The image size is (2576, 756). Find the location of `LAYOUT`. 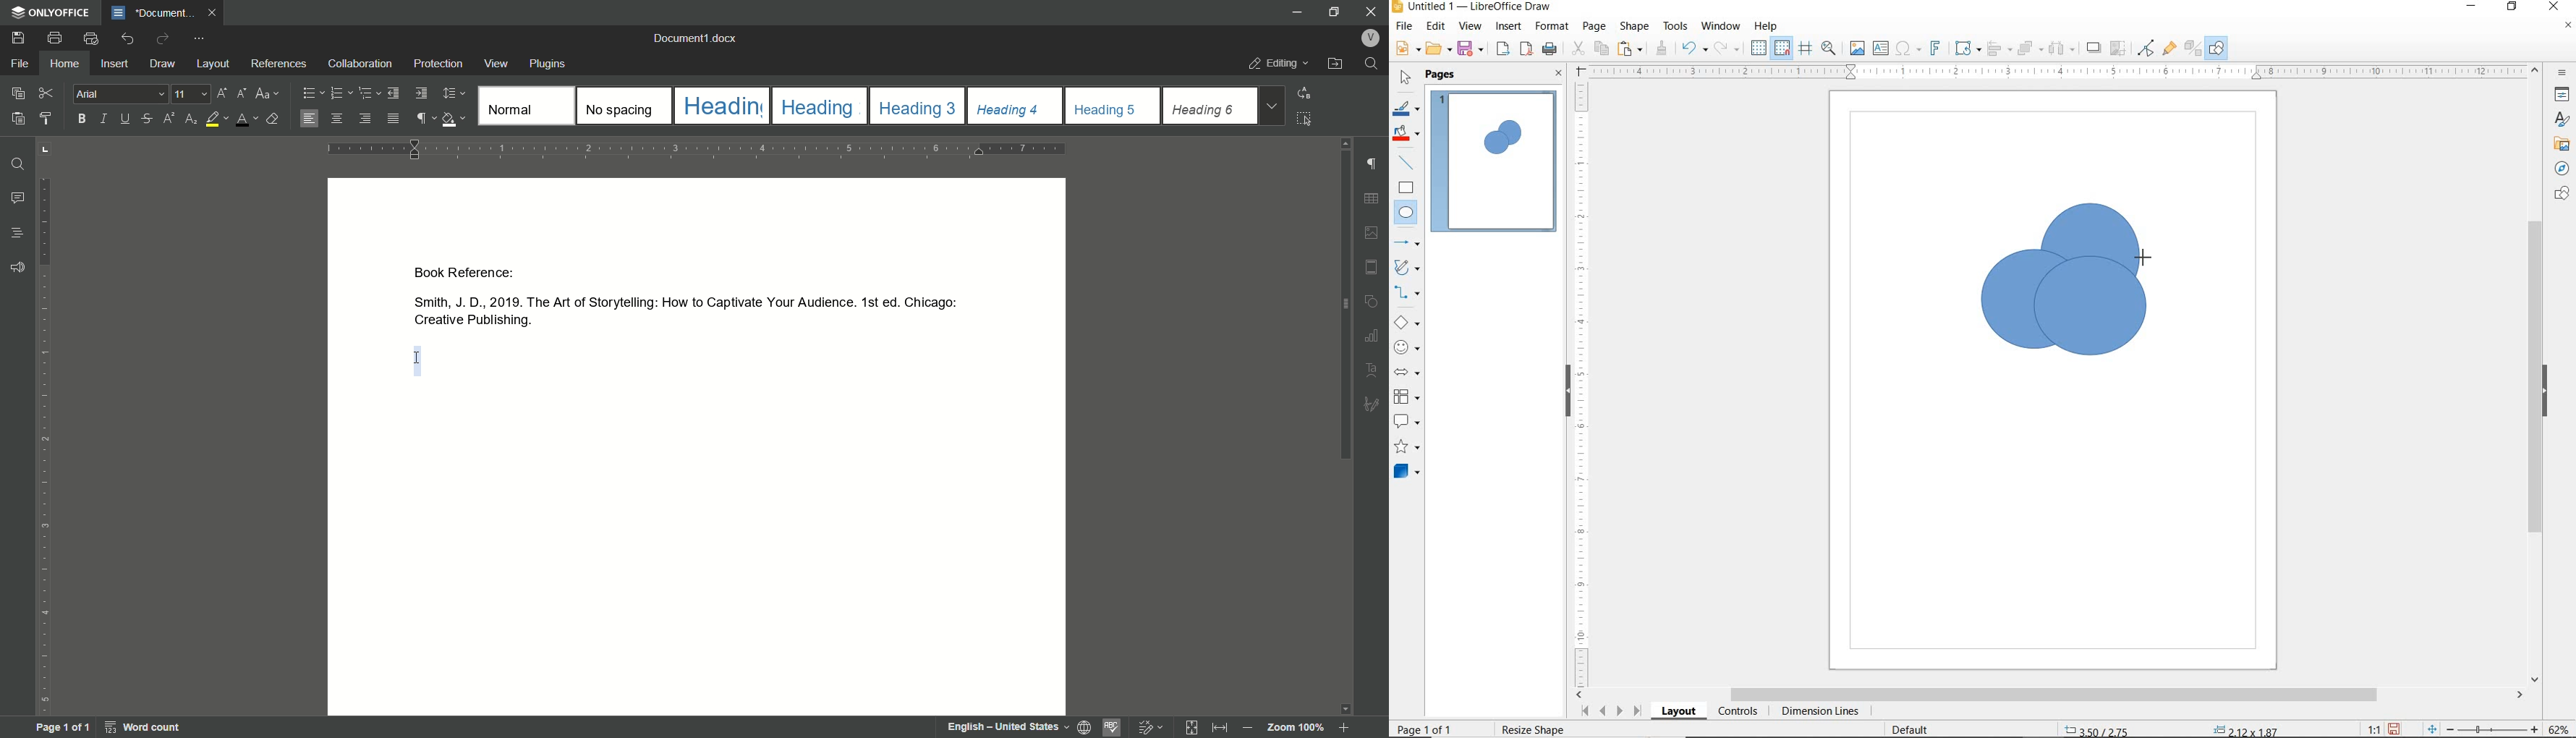

LAYOUT is located at coordinates (1678, 713).